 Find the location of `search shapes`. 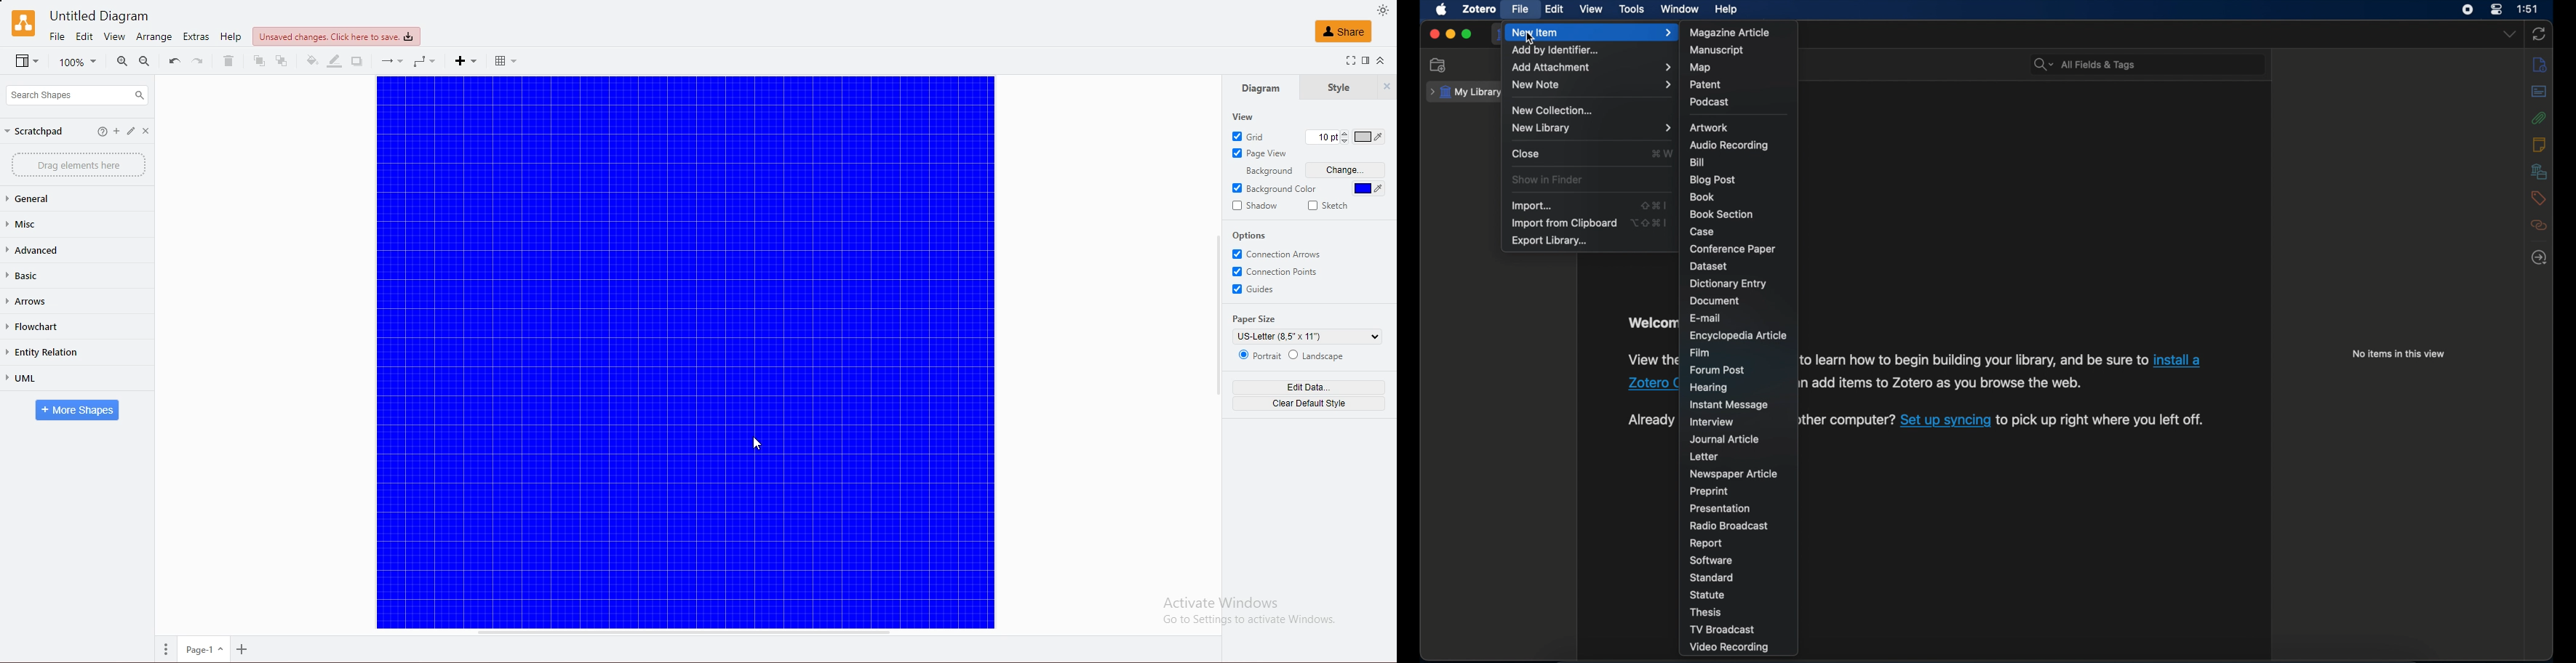

search shapes is located at coordinates (76, 95).